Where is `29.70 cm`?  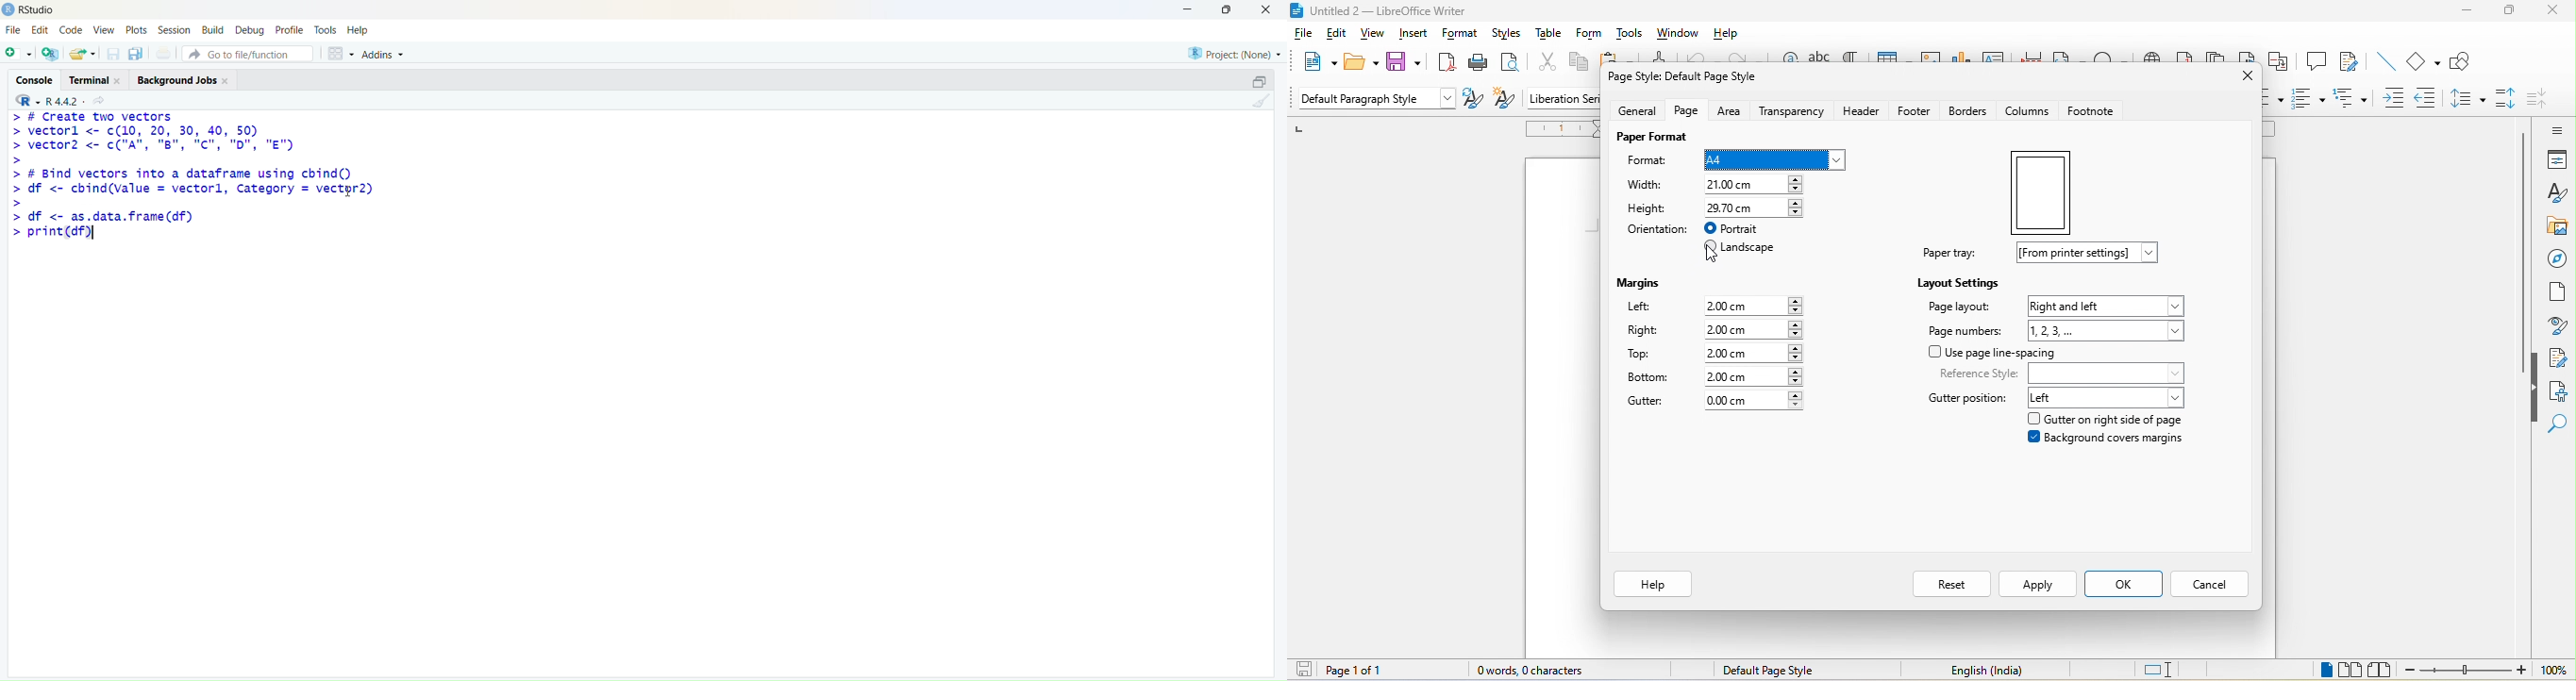
29.70 cm is located at coordinates (1756, 208).